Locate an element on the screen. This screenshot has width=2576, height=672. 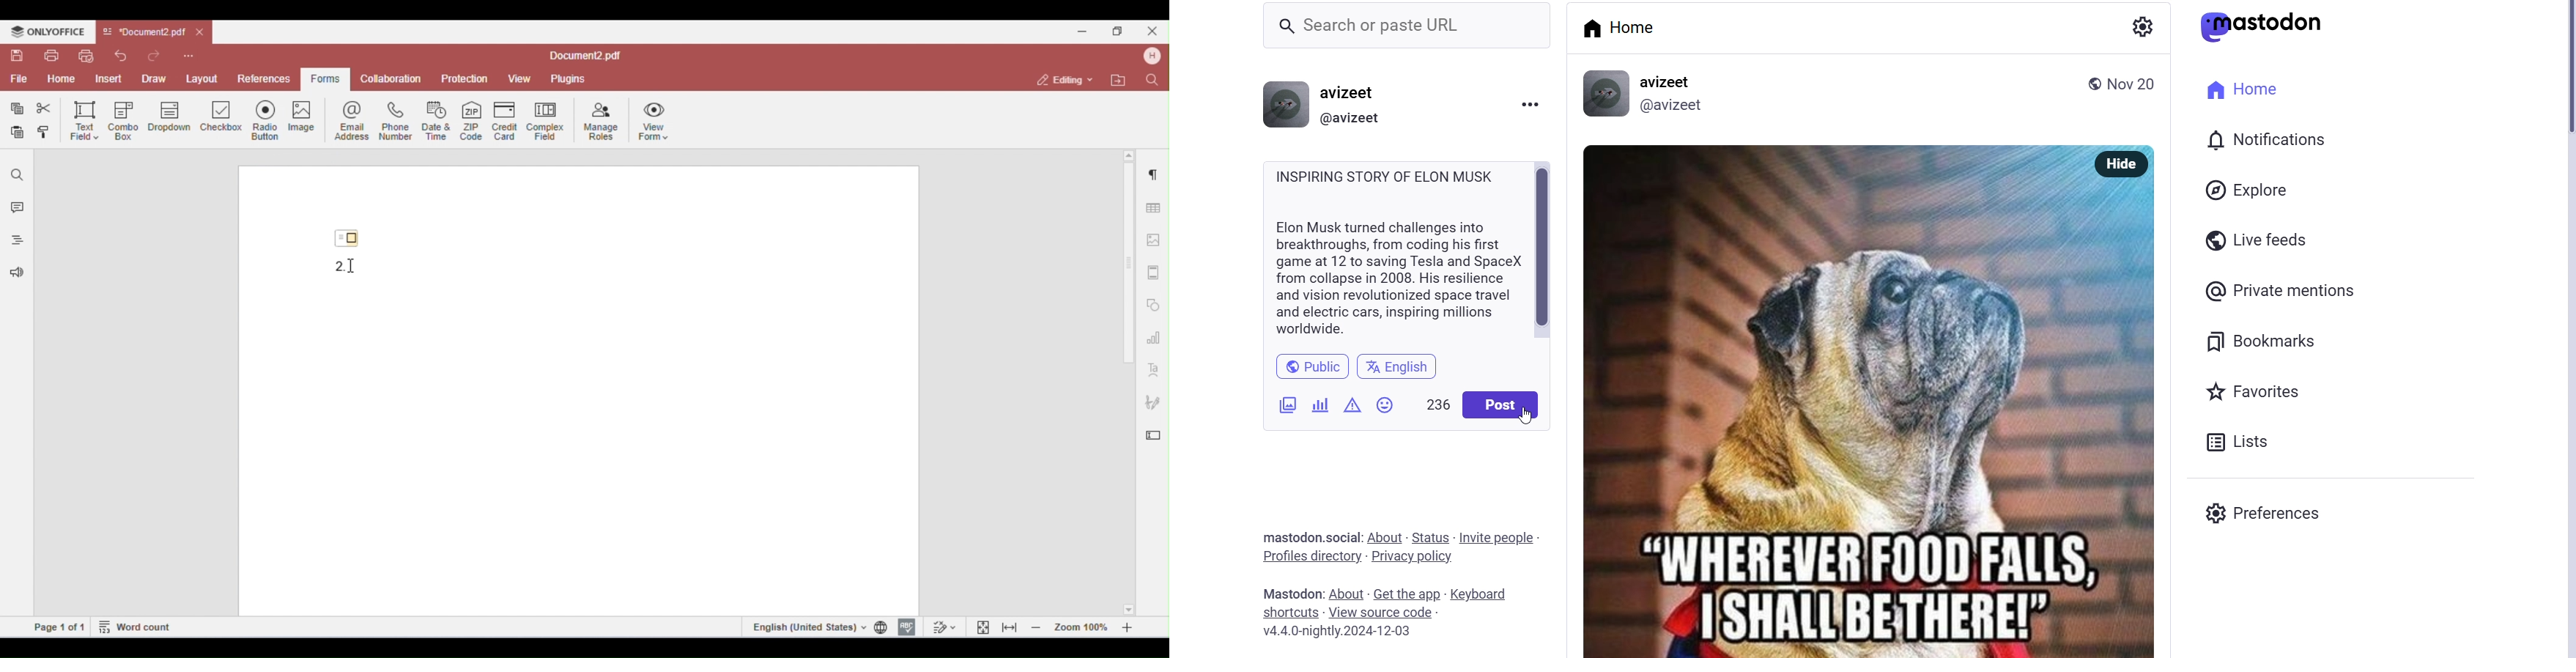
Lists is located at coordinates (2245, 443).